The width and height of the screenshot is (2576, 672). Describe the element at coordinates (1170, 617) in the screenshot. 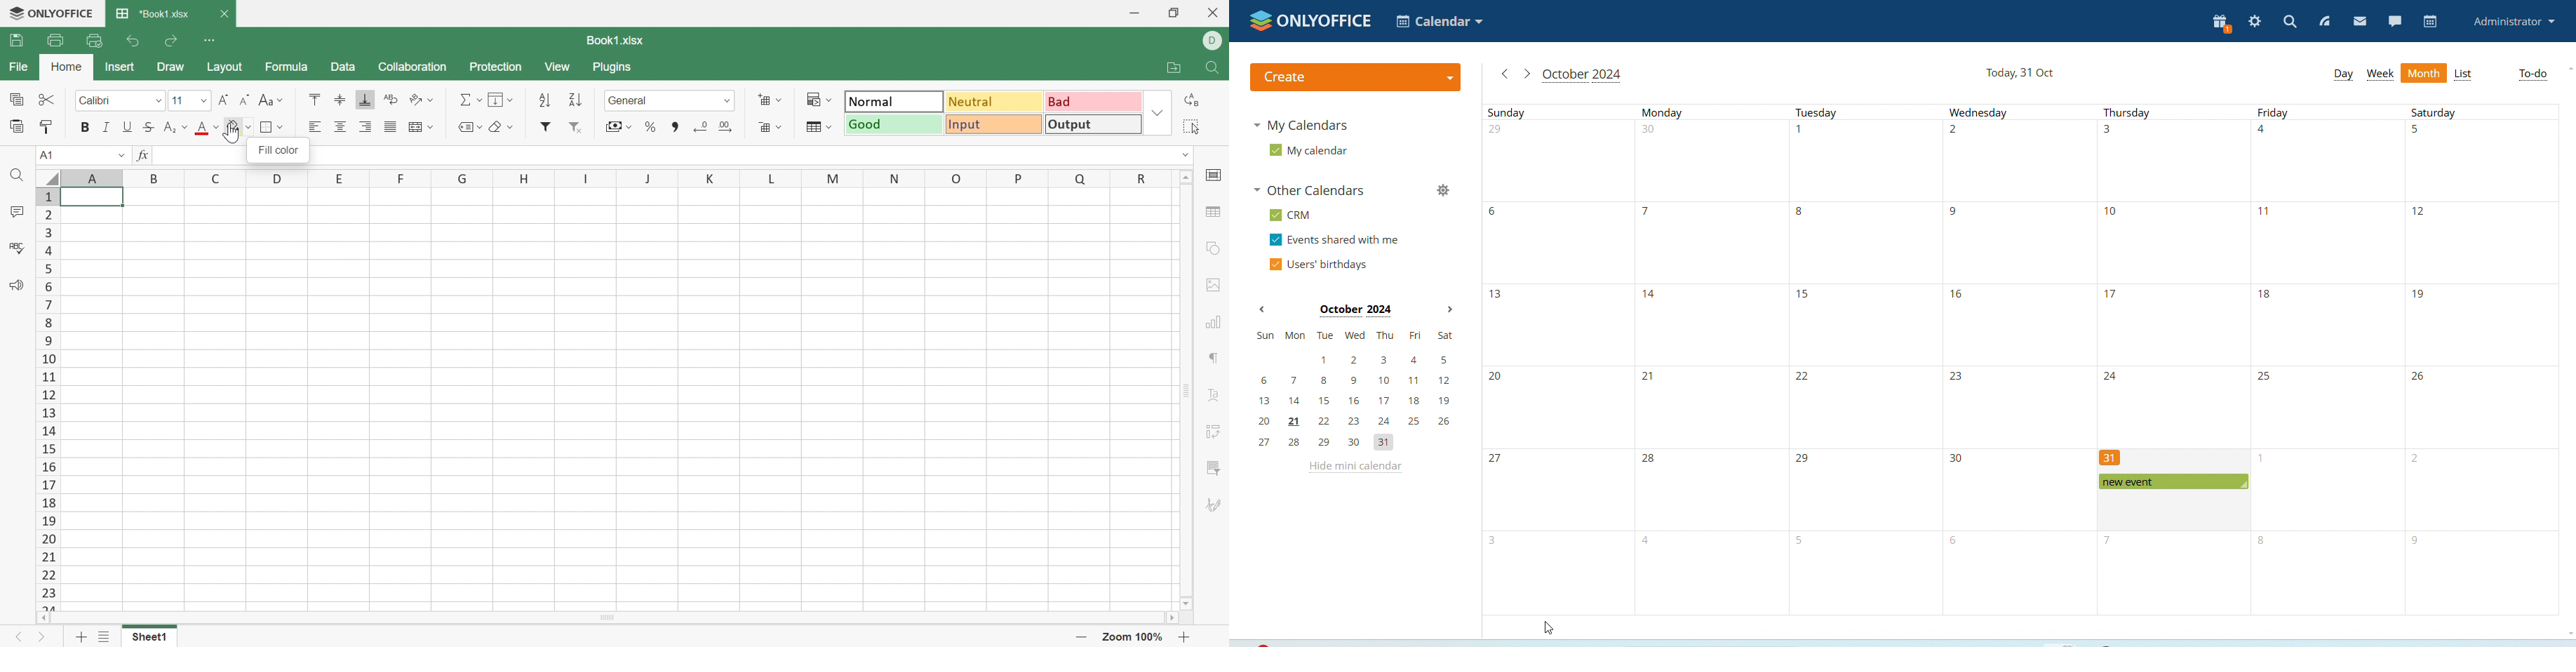

I see `Scroll Right` at that location.